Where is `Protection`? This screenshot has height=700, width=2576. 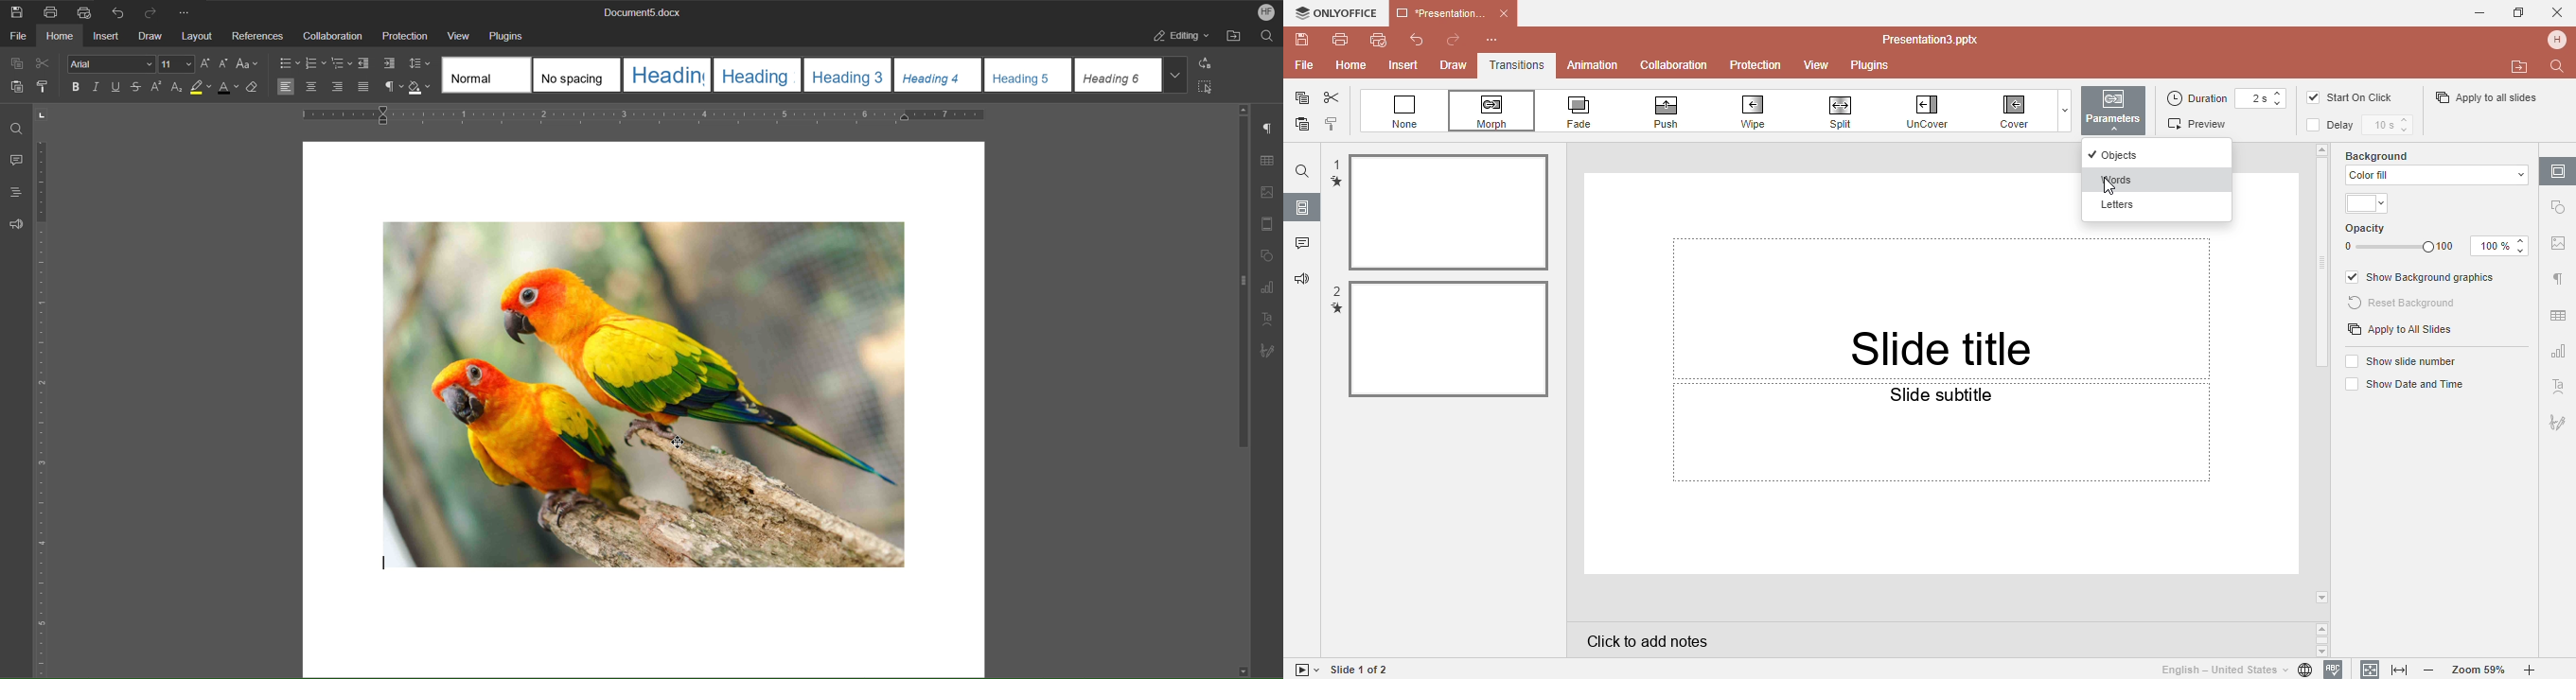
Protection is located at coordinates (1758, 64).